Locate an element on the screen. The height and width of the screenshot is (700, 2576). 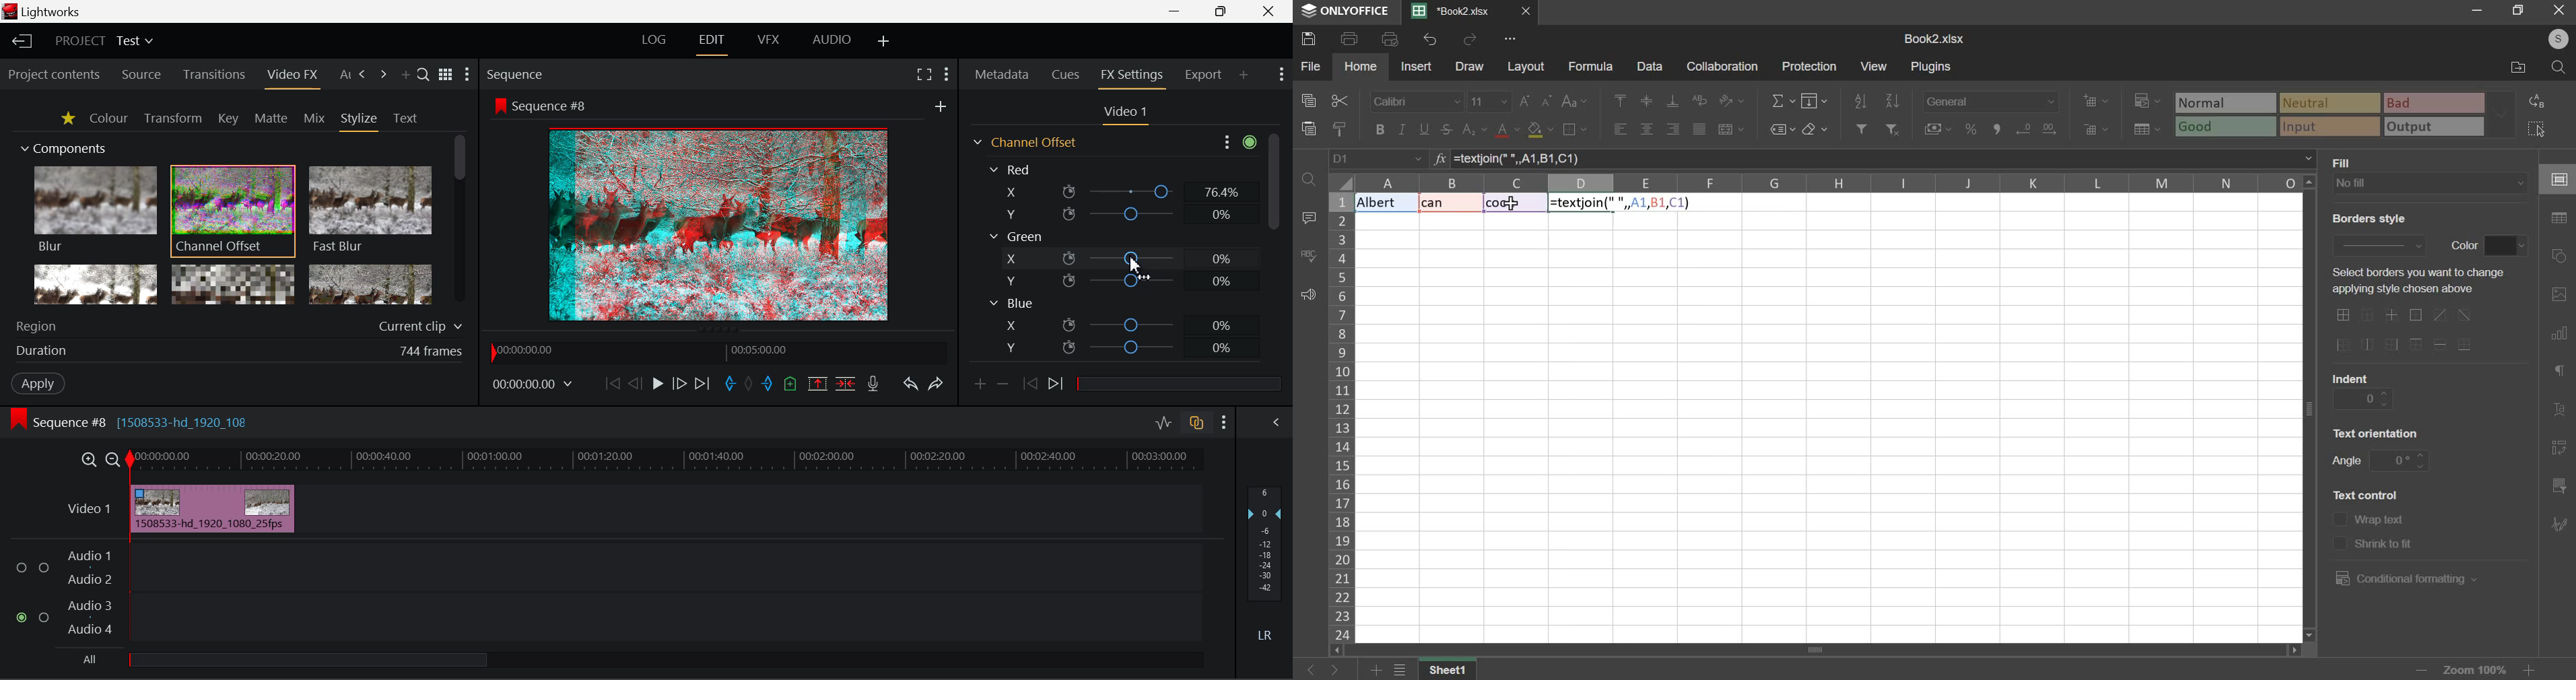
Text is located at coordinates (1445, 204).